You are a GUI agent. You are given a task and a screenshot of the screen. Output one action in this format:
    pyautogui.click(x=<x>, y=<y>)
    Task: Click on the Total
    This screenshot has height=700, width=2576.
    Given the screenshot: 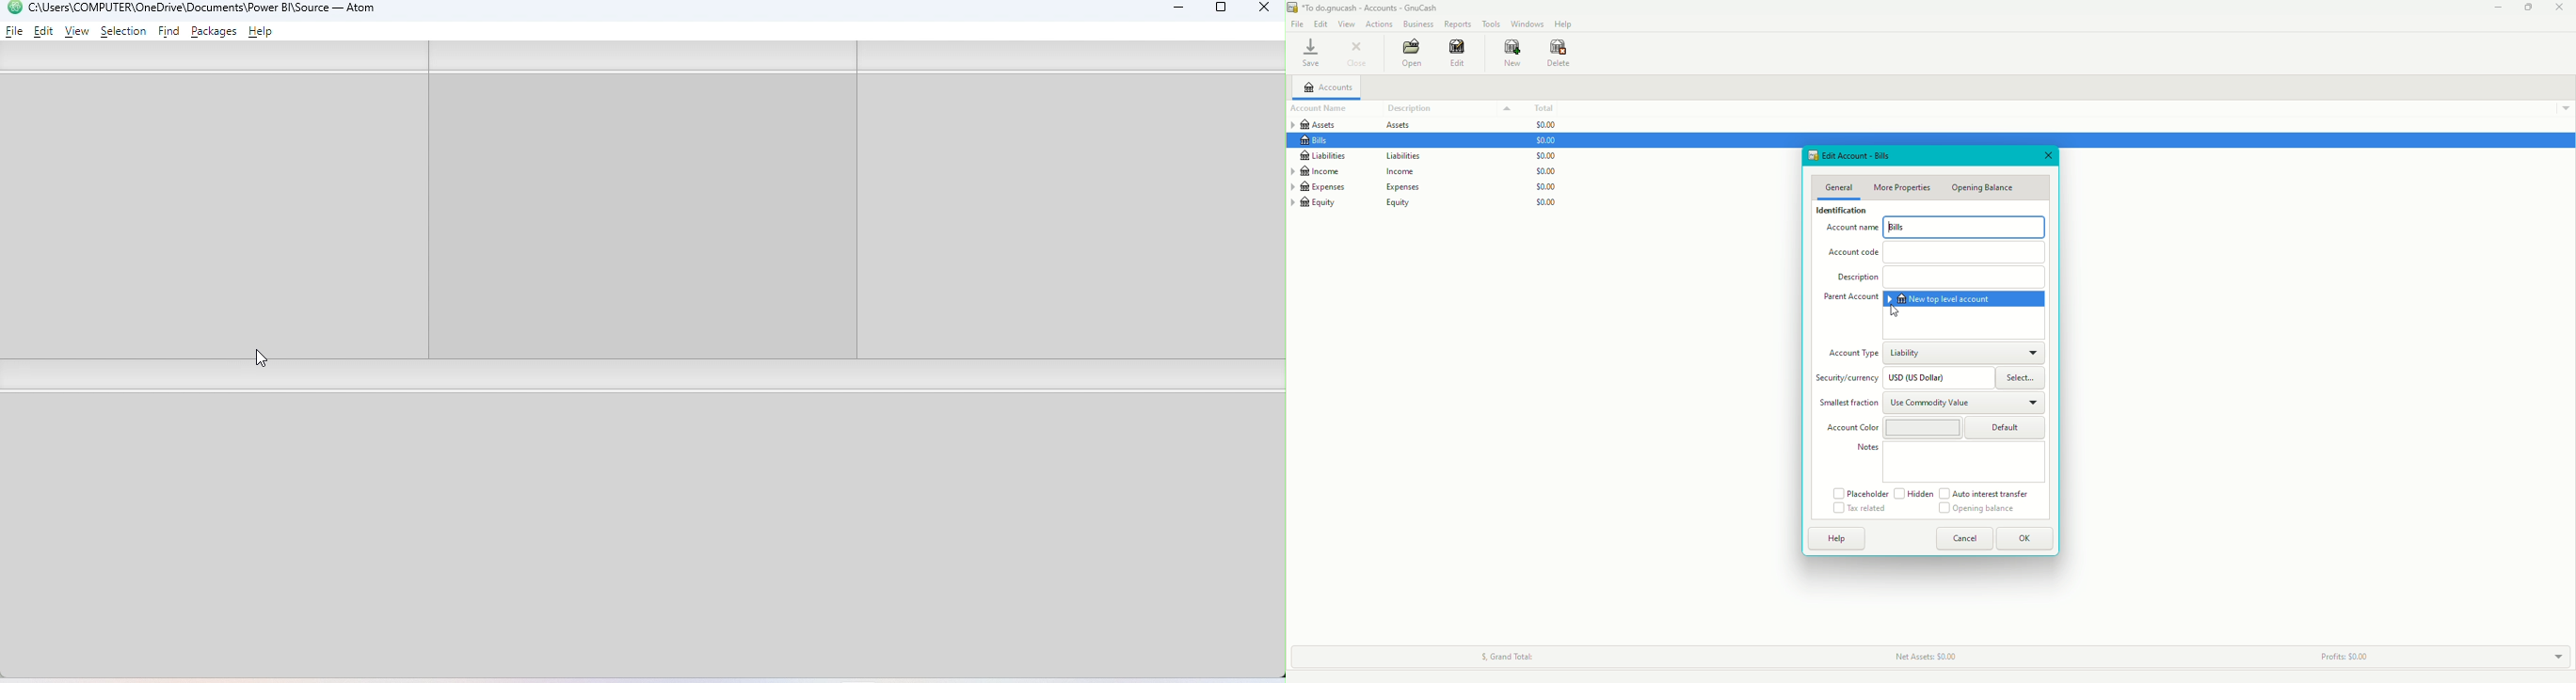 What is the action you would take?
    pyautogui.click(x=1549, y=108)
    